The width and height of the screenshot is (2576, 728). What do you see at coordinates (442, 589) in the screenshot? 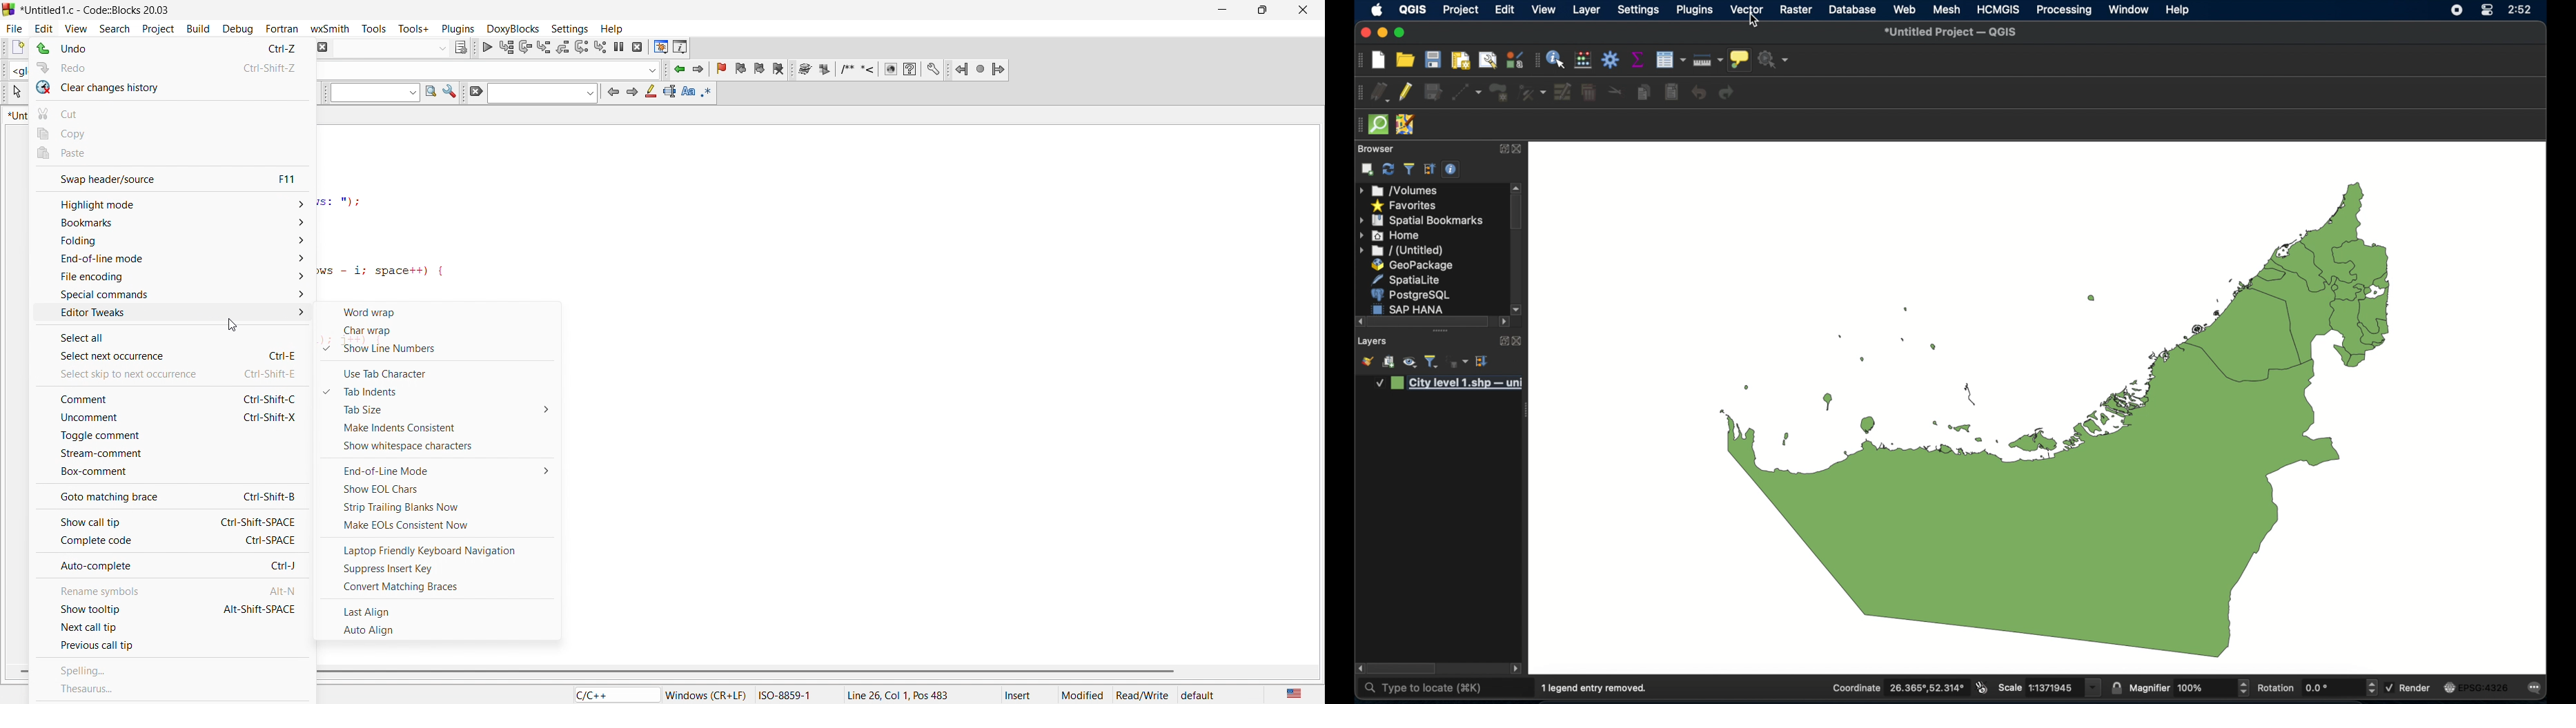
I see `convert matching braces` at bounding box center [442, 589].